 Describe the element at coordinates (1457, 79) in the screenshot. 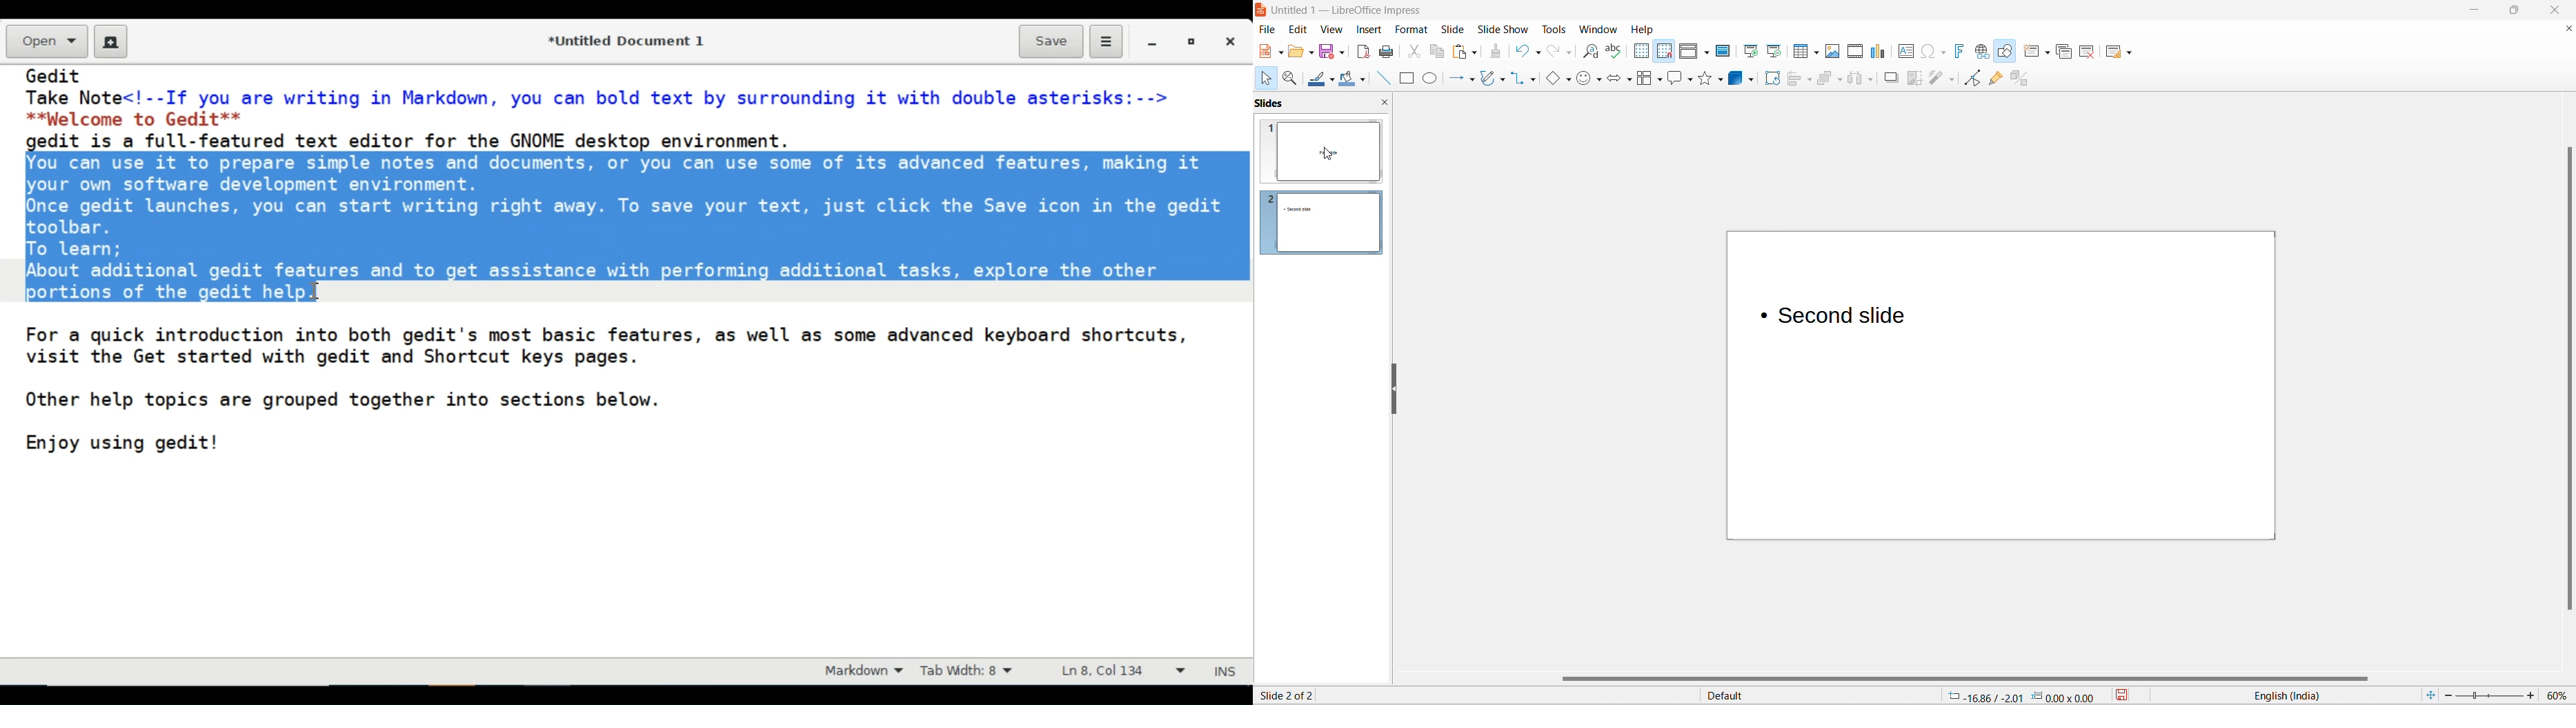

I see `line ` at that location.